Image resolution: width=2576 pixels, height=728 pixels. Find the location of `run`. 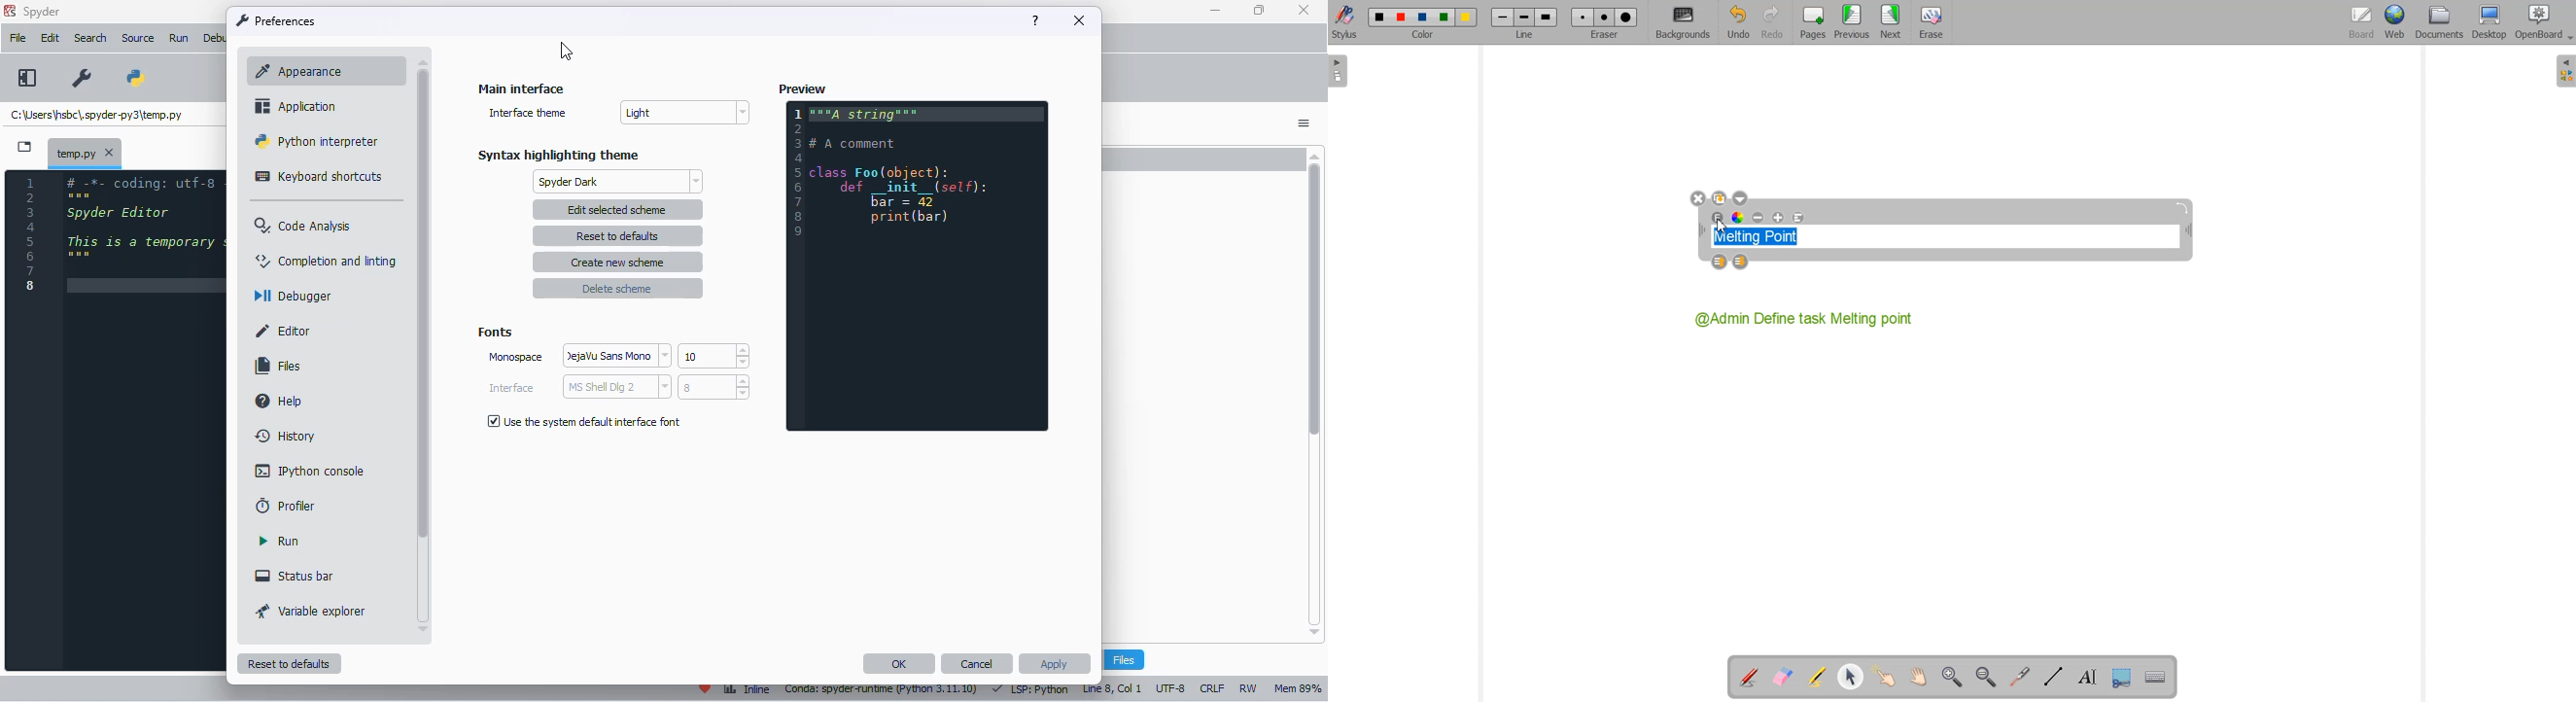

run is located at coordinates (279, 541).